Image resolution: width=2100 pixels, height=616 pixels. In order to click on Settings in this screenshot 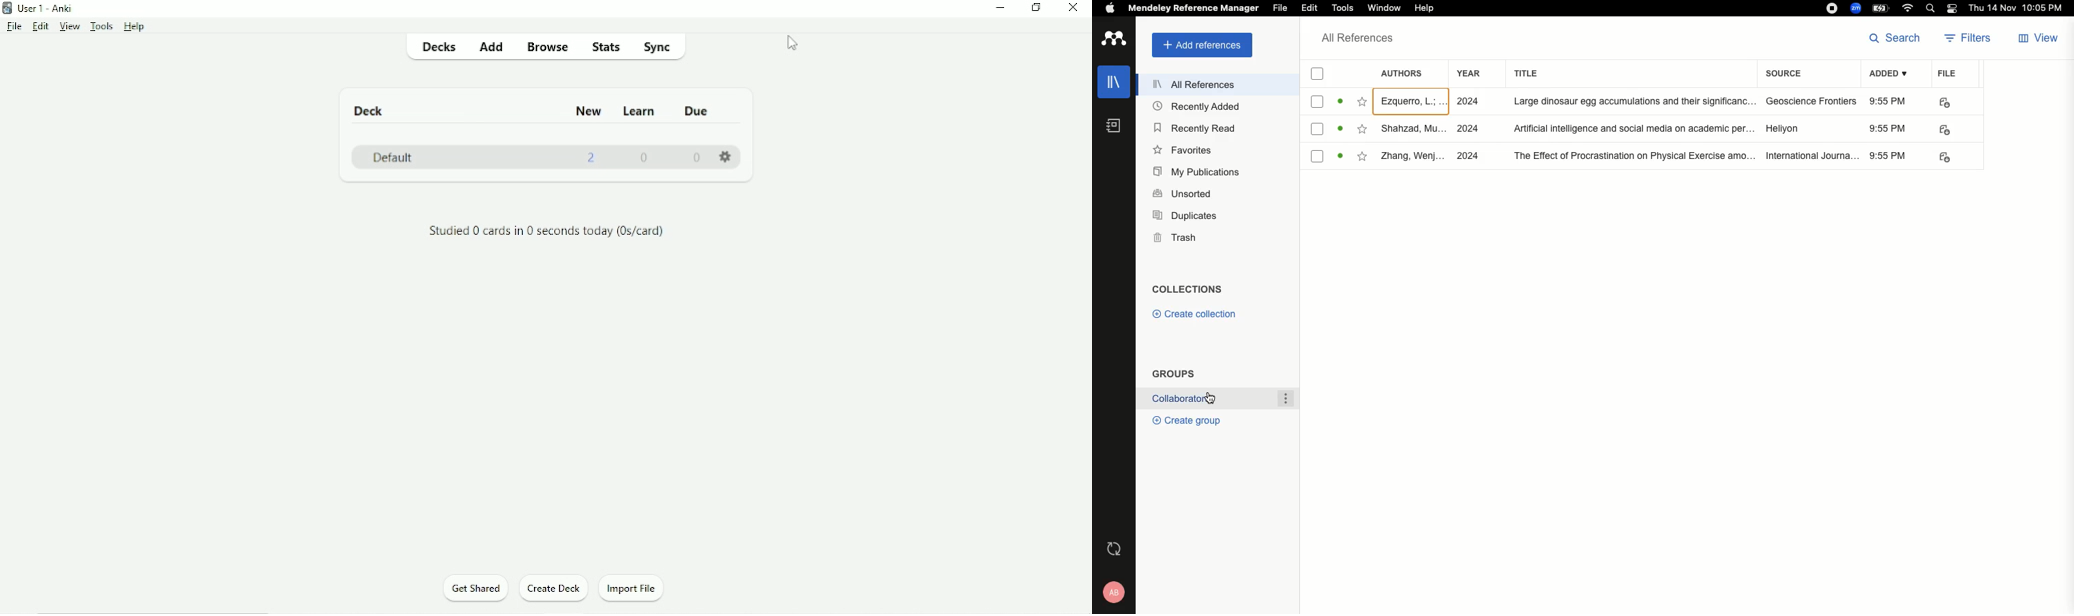, I will do `click(729, 153)`.